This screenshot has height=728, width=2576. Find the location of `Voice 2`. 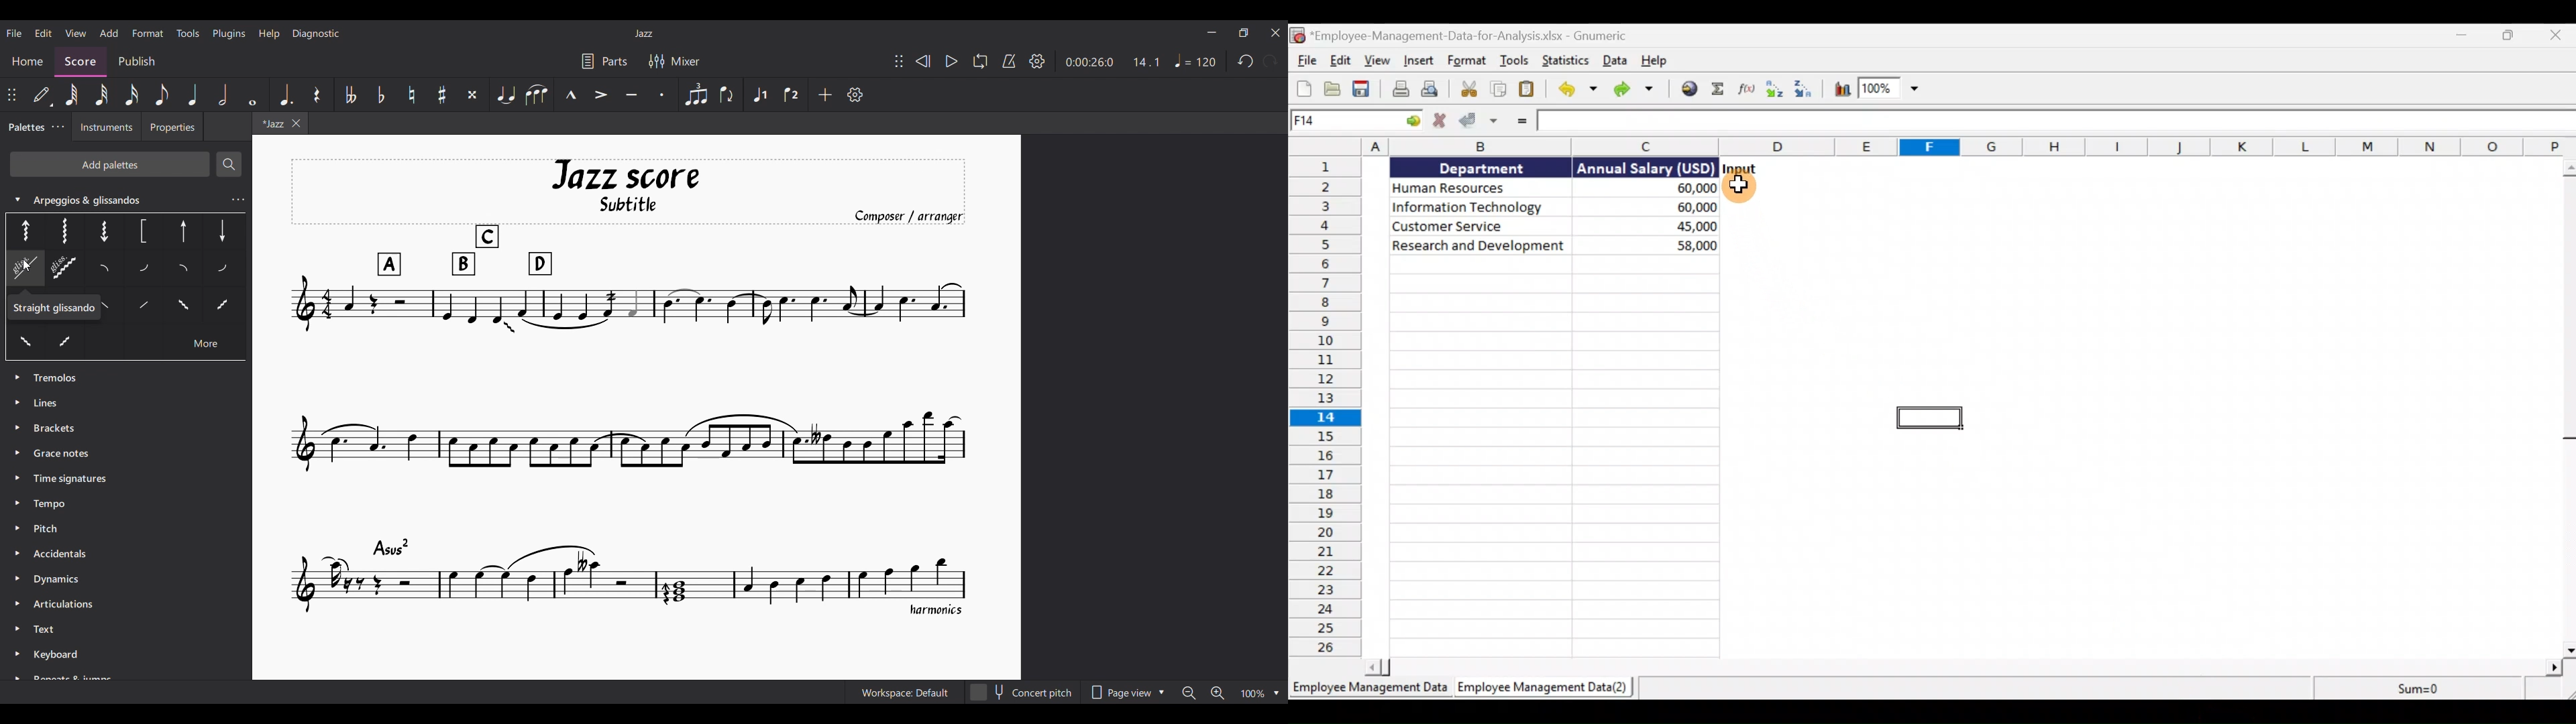

Voice 2 is located at coordinates (792, 94).